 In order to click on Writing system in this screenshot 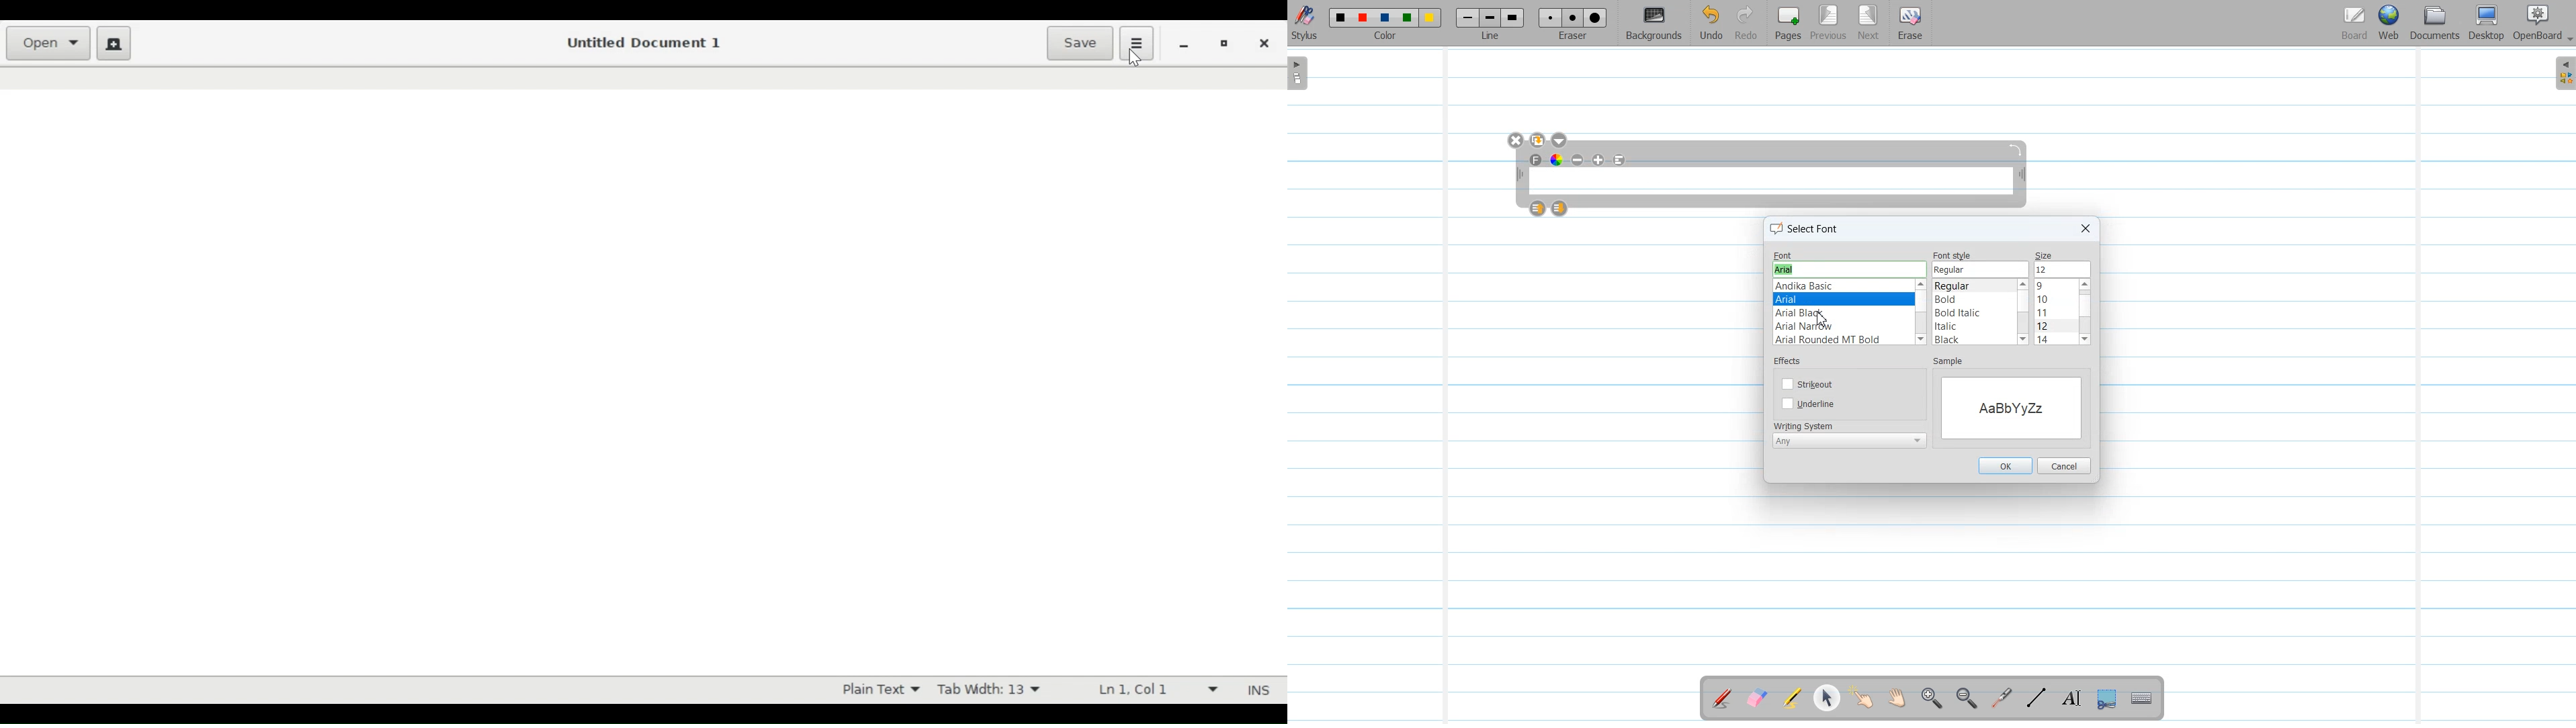, I will do `click(1848, 443)`.